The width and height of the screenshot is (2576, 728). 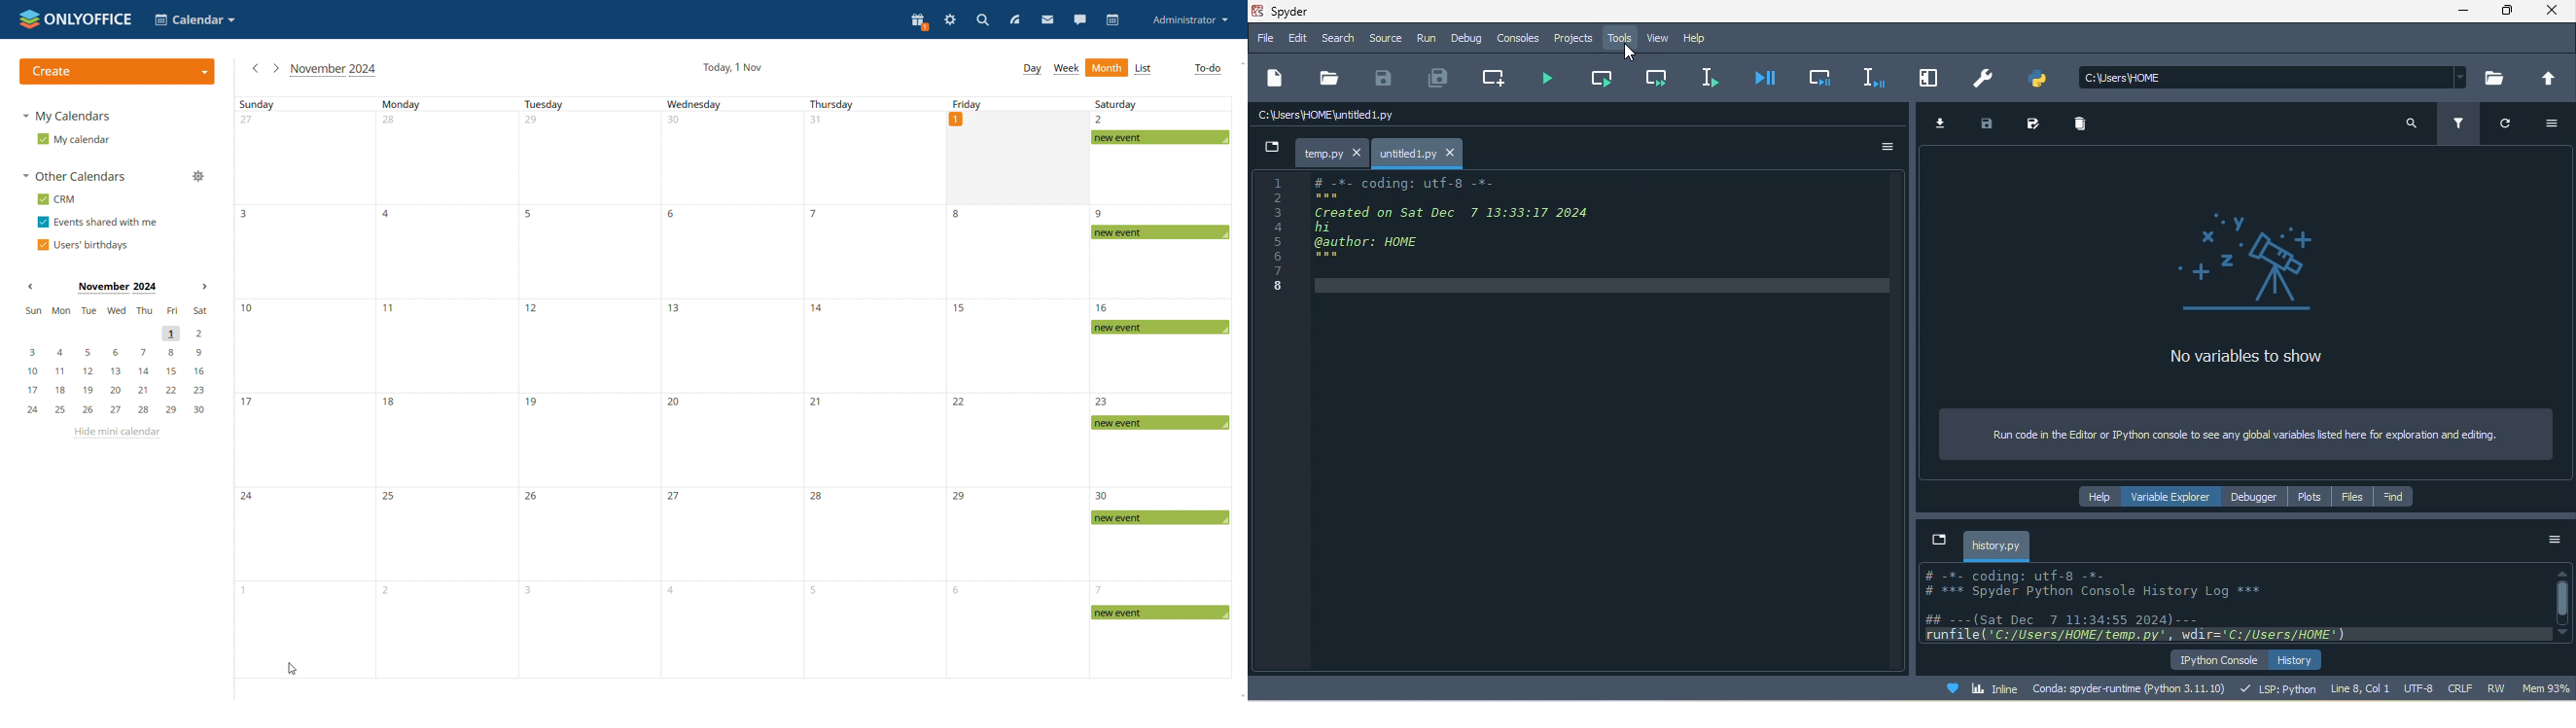 What do you see at coordinates (2508, 12) in the screenshot?
I see `maximize` at bounding box center [2508, 12].